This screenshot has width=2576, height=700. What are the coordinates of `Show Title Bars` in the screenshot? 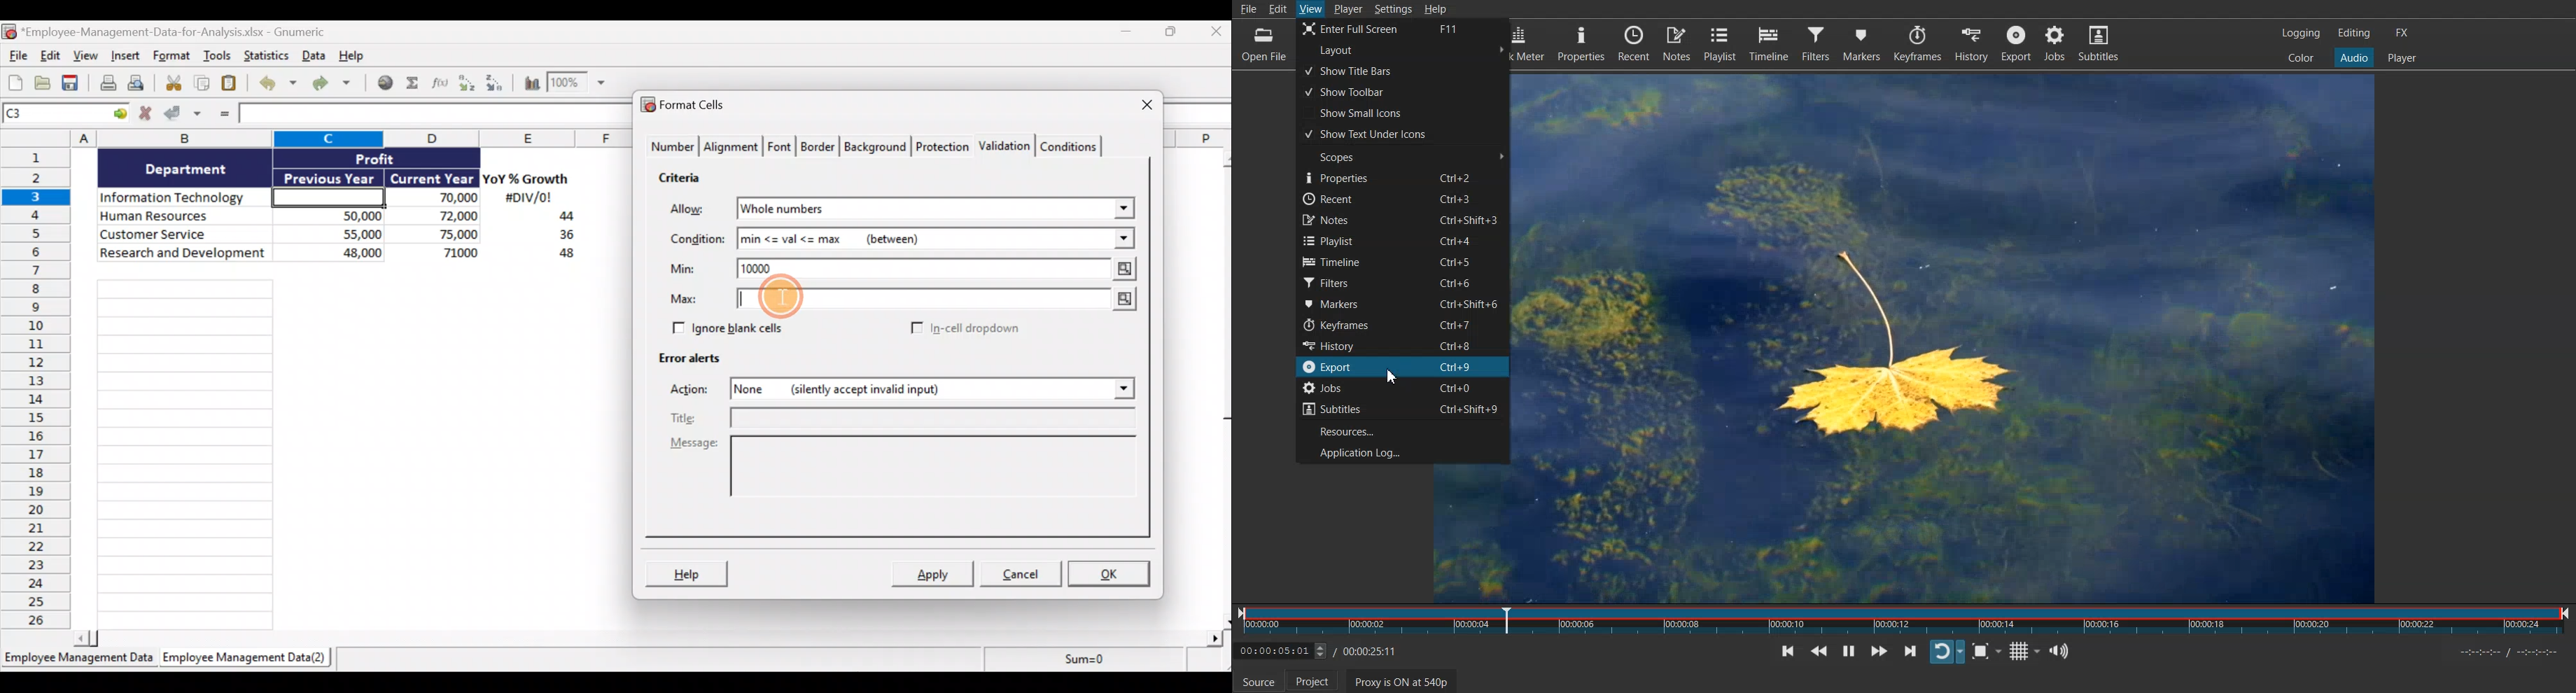 It's located at (1402, 70).